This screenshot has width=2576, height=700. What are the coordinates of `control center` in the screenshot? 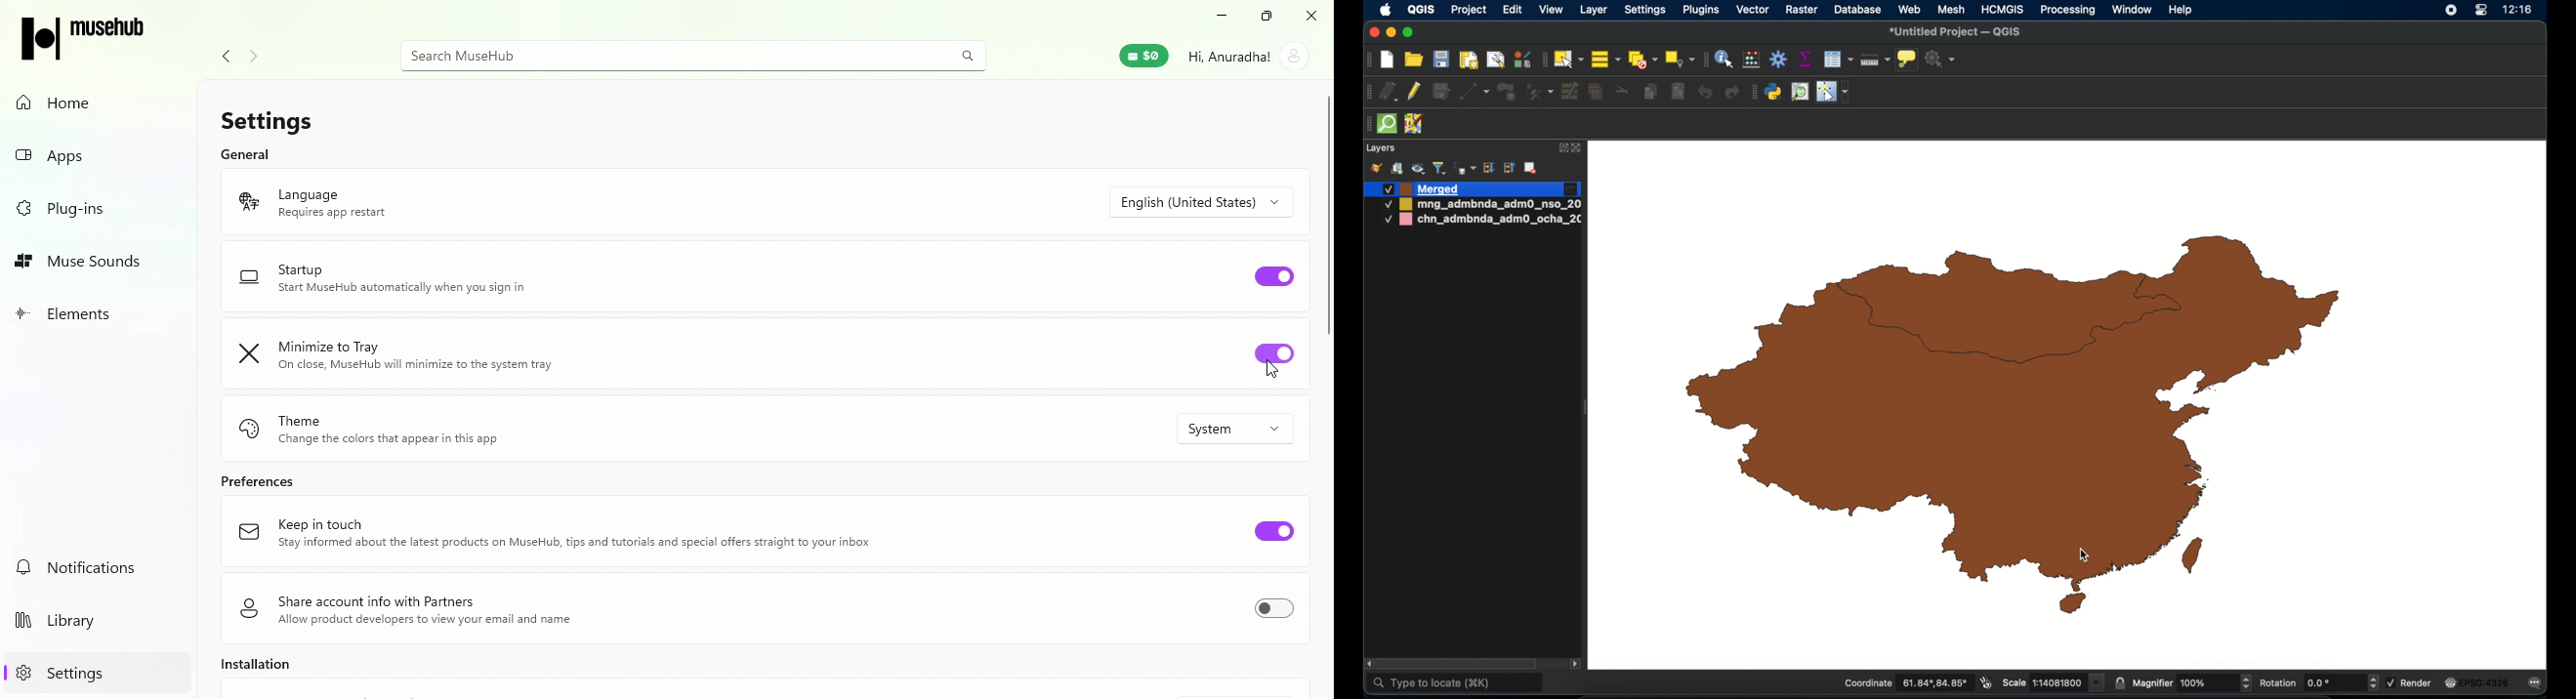 It's located at (2481, 11).